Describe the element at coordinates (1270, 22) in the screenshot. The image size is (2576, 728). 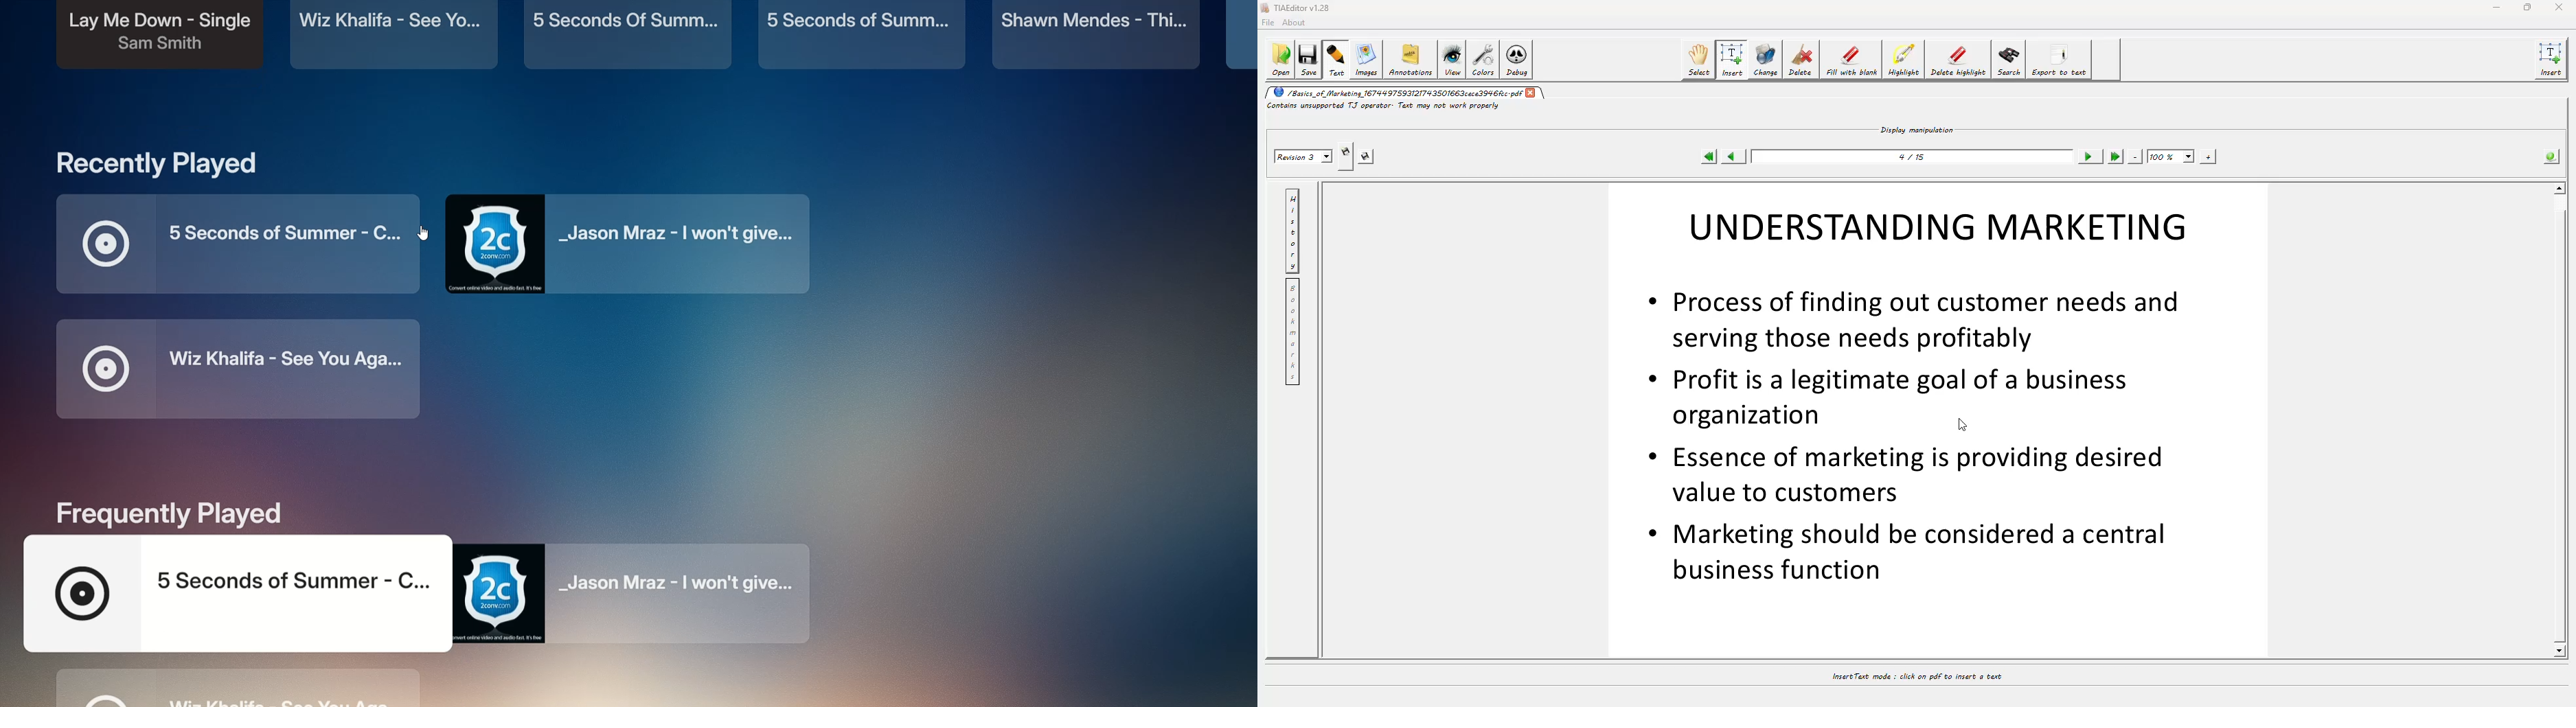
I see `file` at that location.